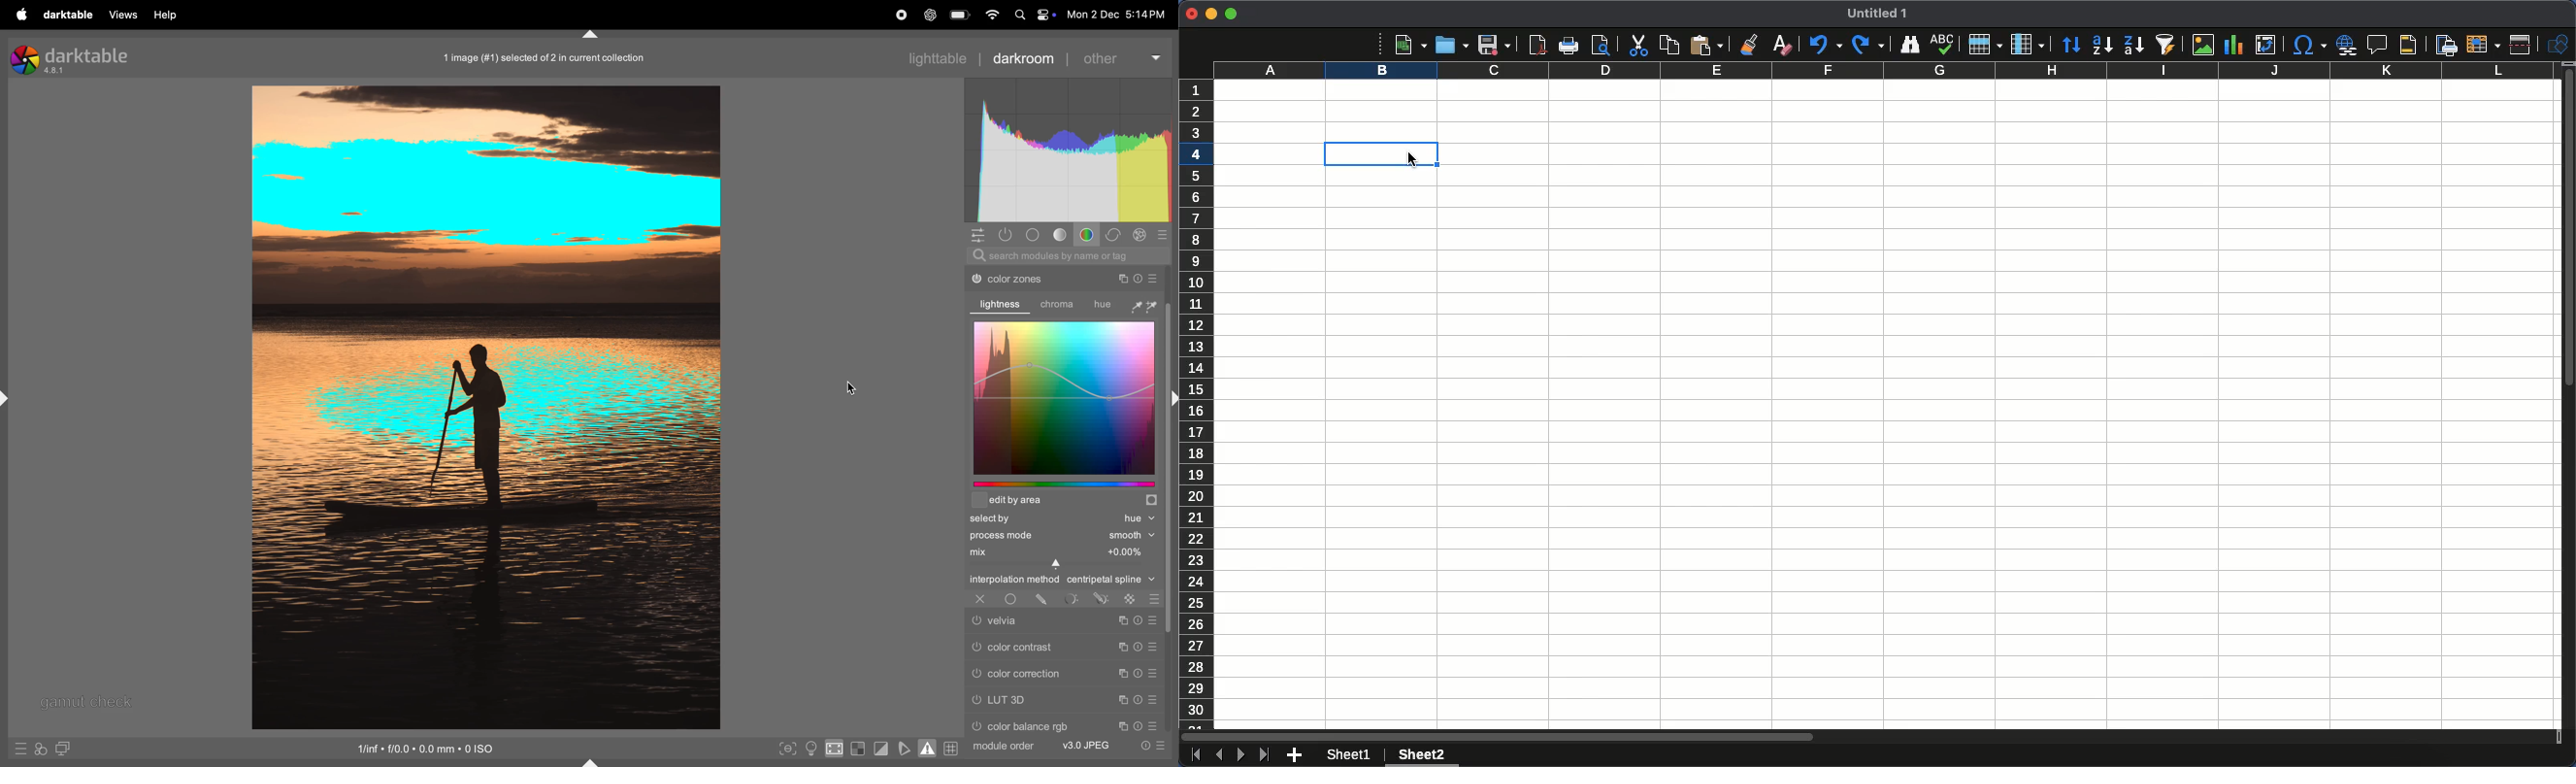 The height and width of the screenshot is (784, 2576). What do you see at coordinates (1139, 647) in the screenshot?
I see `Timer` at bounding box center [1139, 647].